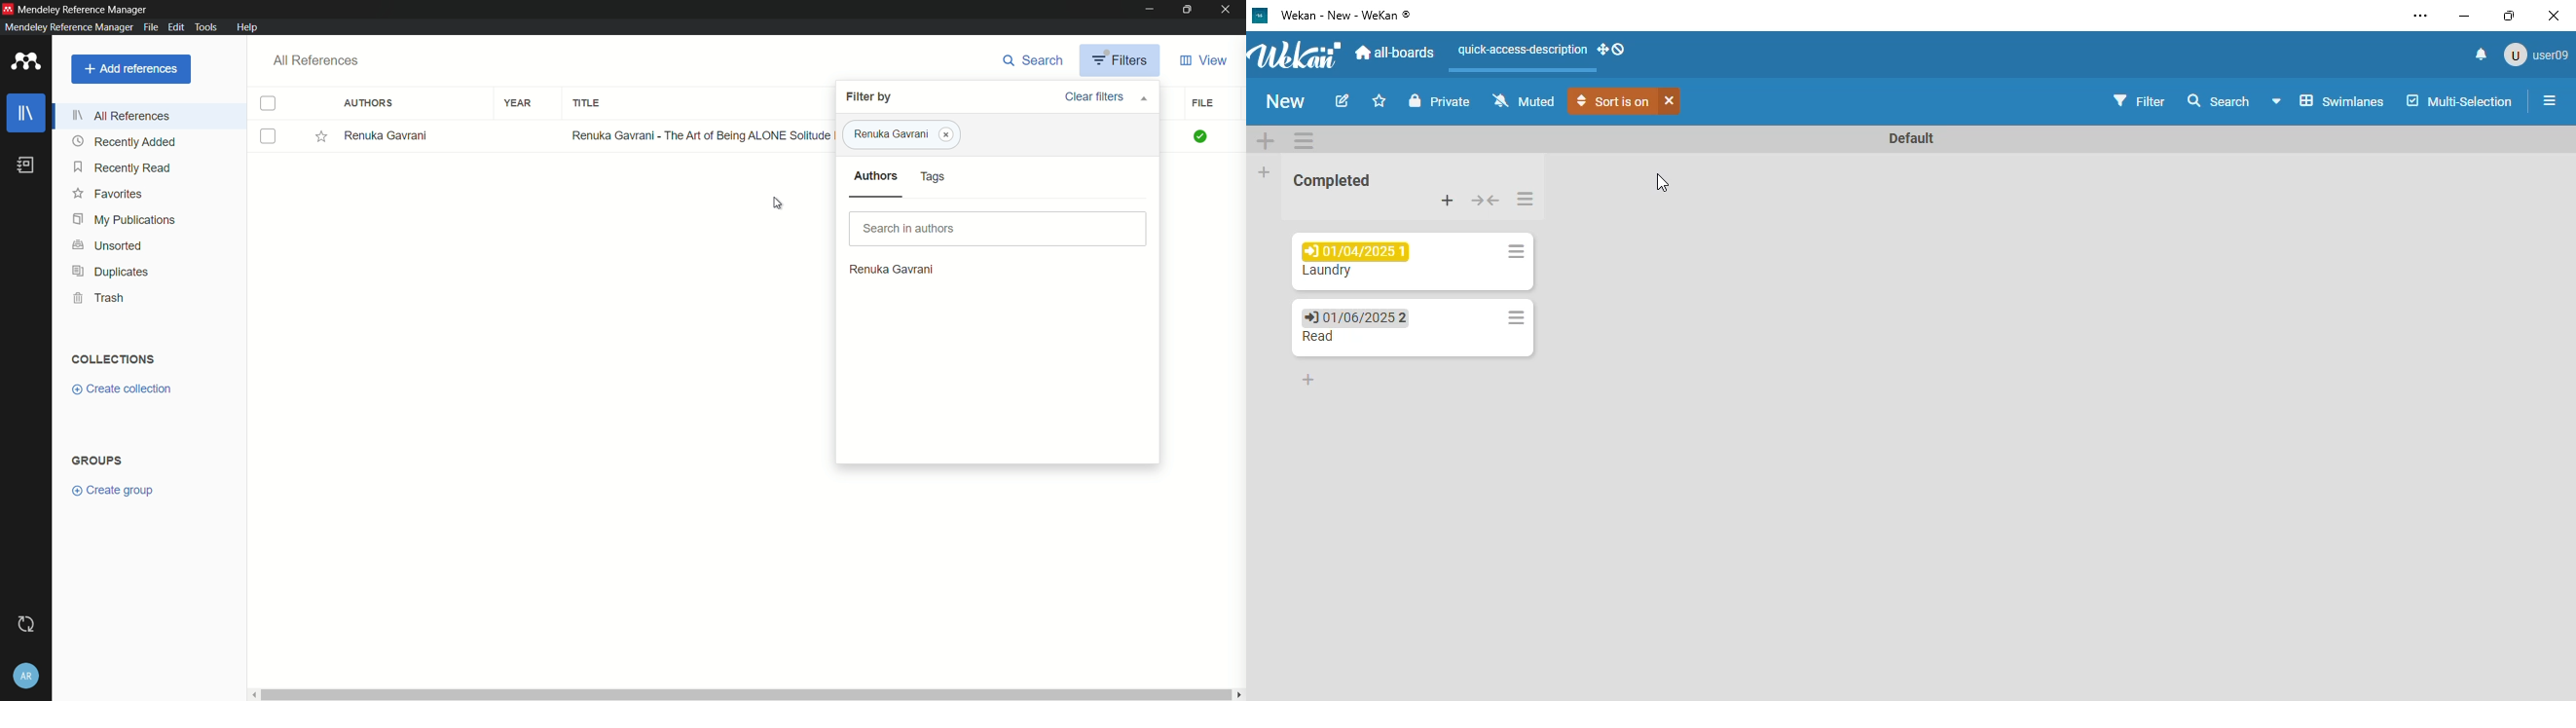 Image resolution: width=2576 pixels, height=728 pixels. Describe the element at coordinates (108, 272) in the screenshot. I see `duplicates` at that location.